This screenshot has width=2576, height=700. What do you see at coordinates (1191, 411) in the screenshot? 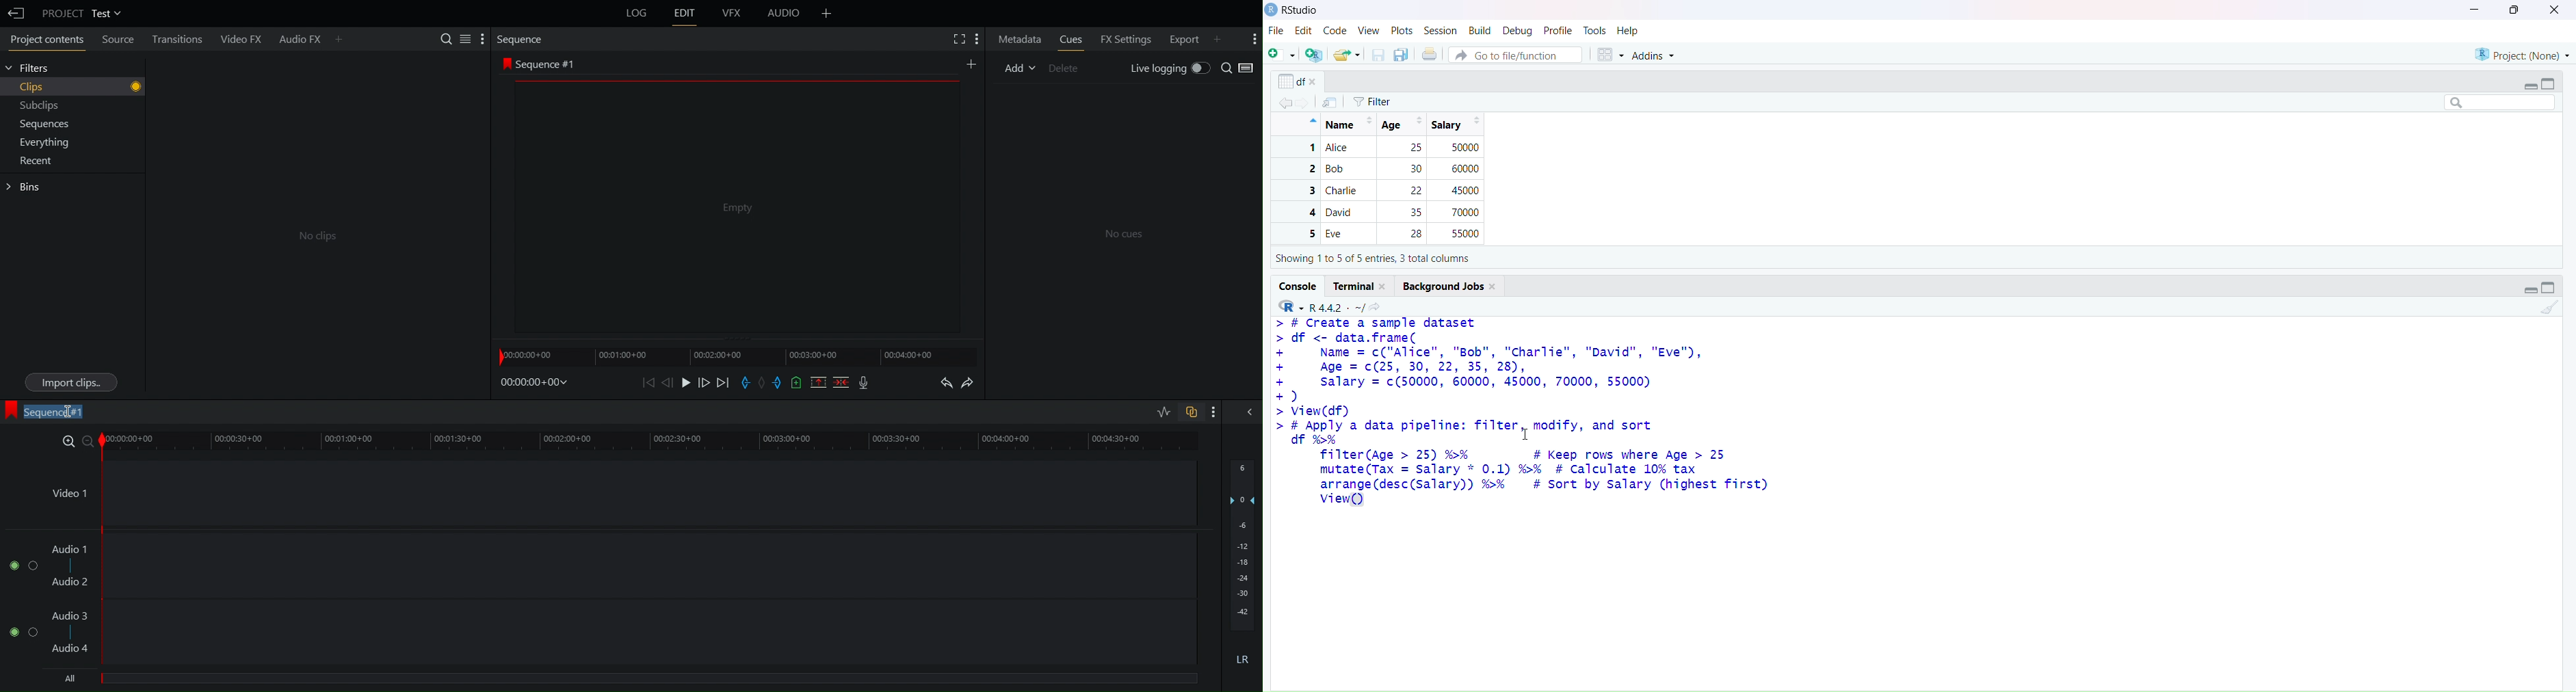
I see `Toggle auto track sync` at bounding box center [1191, 411].